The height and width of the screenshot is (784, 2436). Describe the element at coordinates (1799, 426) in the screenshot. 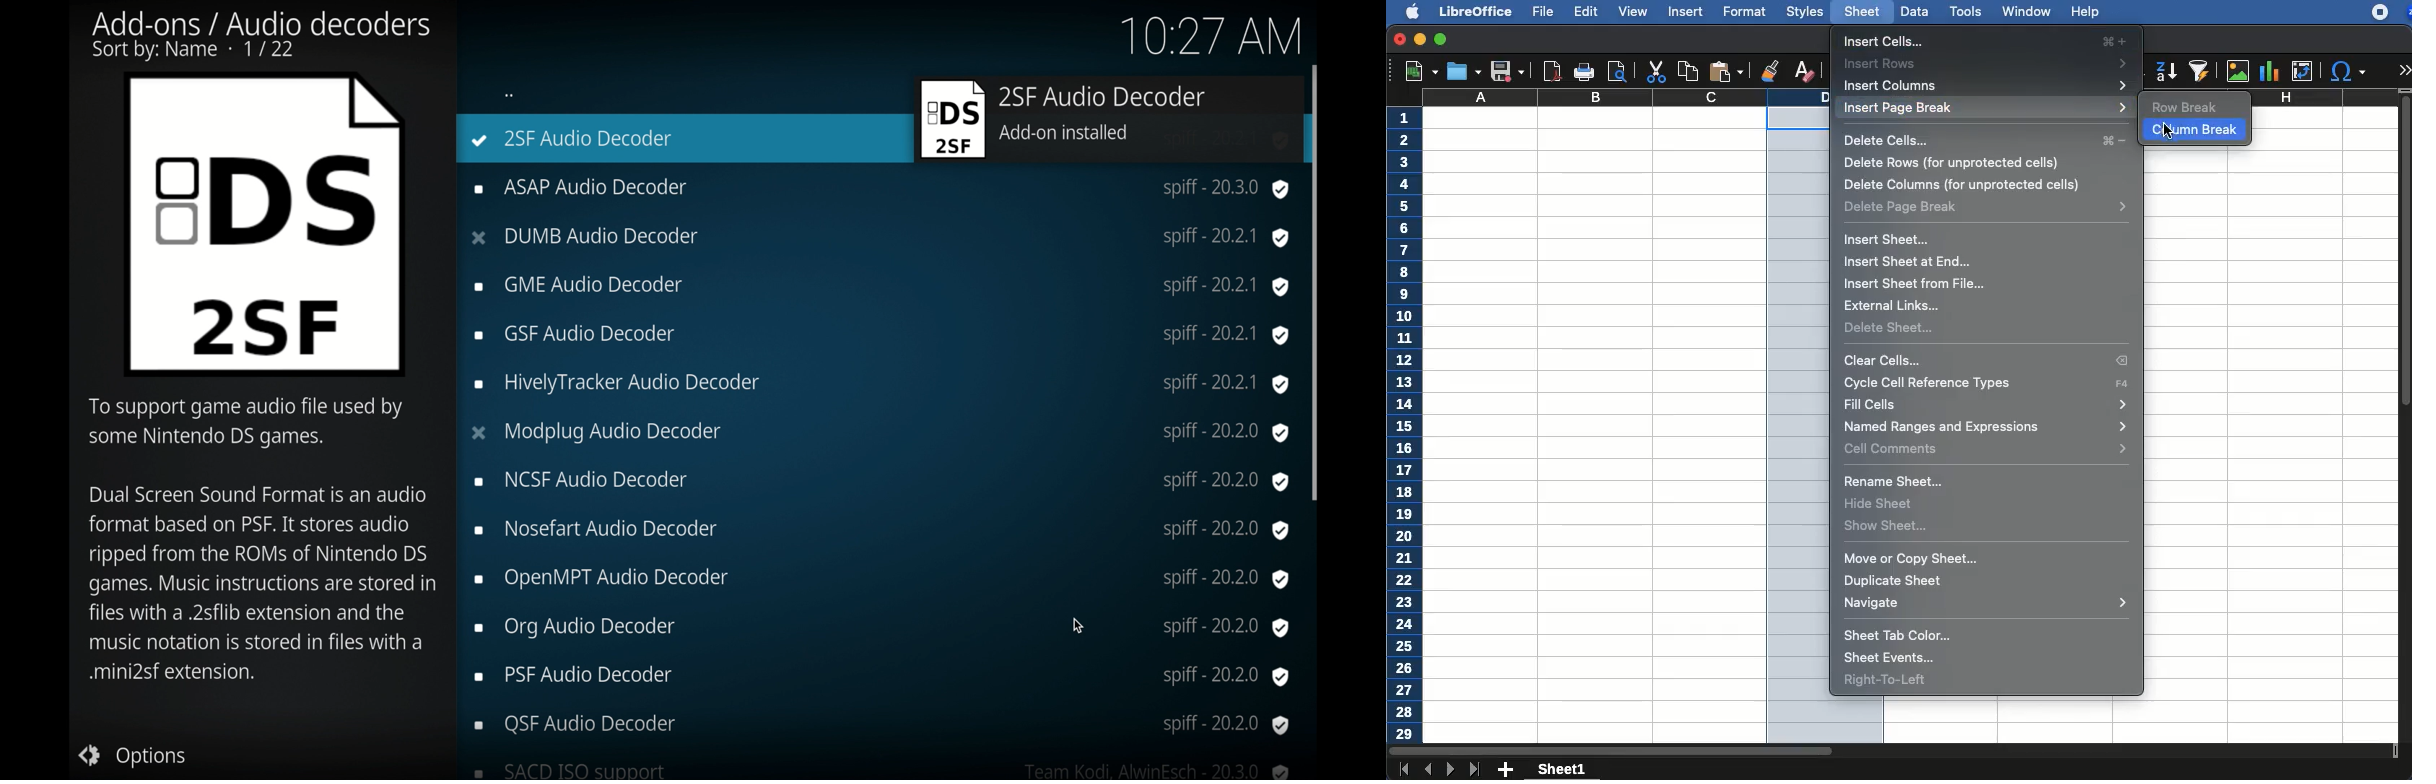

I see `column selected` at that location.